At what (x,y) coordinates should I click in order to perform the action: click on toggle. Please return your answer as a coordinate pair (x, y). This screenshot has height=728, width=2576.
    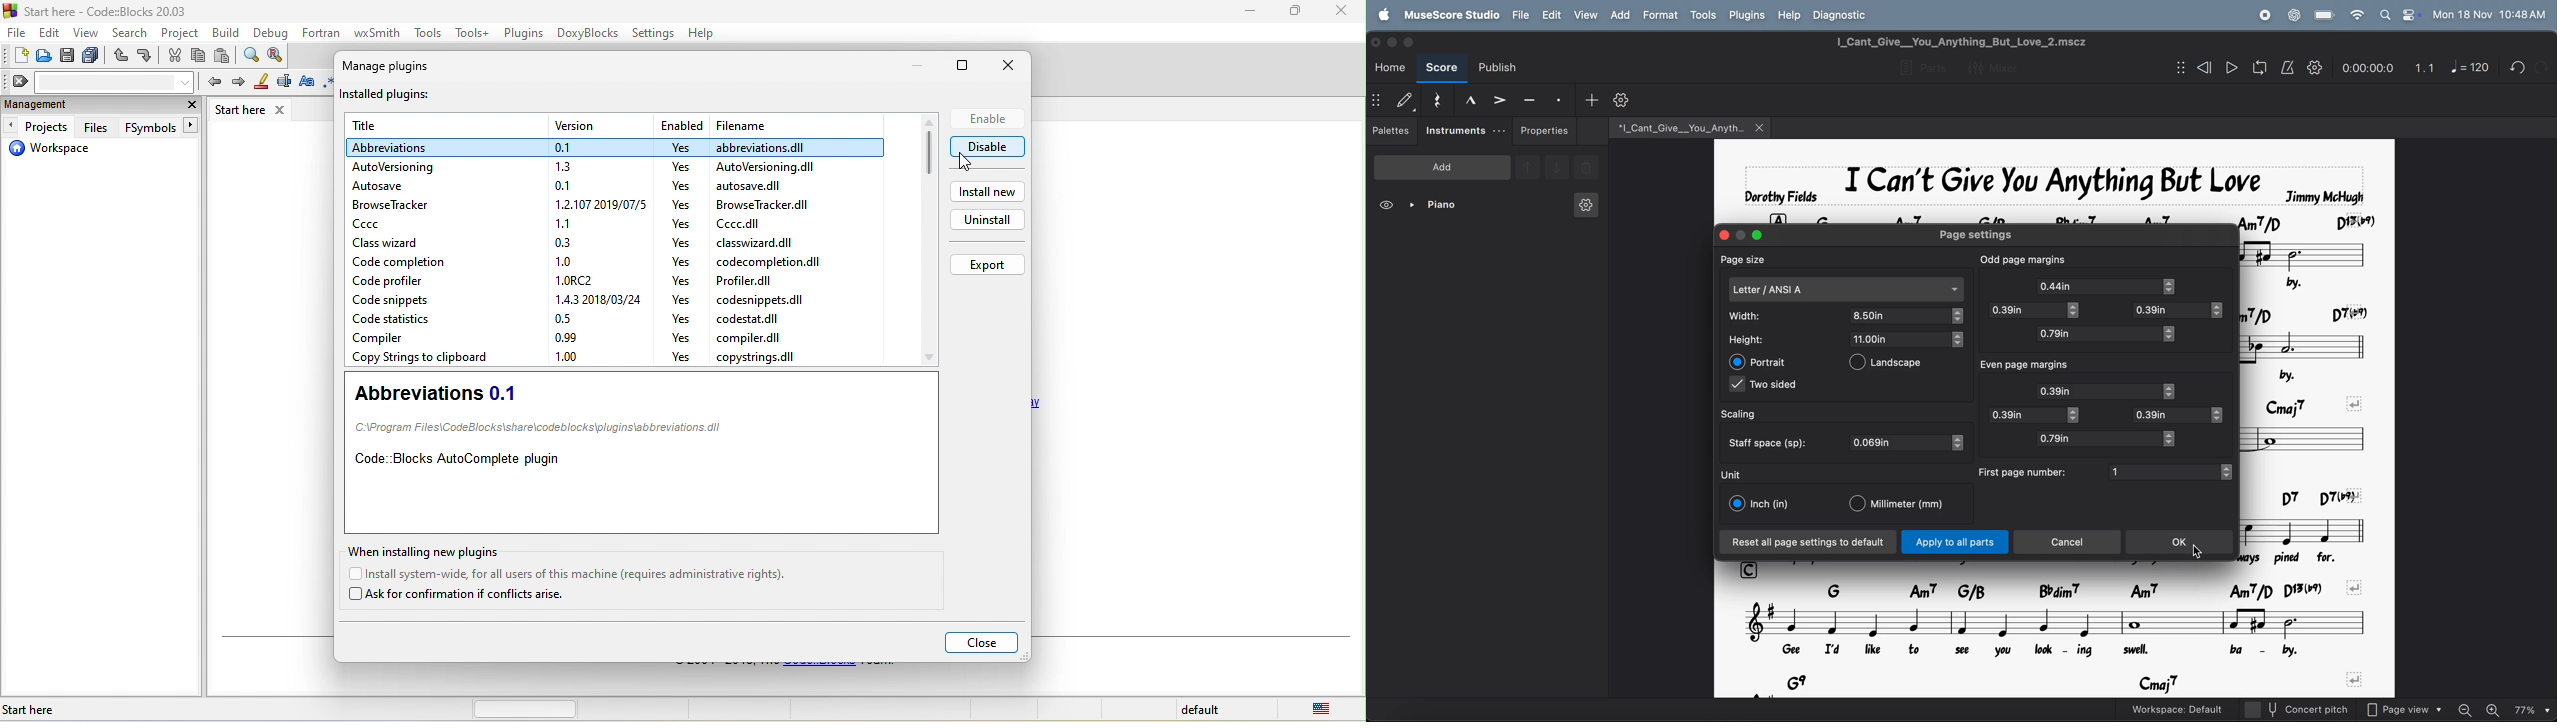
    Looking at the image, I should click on (2176, 438).